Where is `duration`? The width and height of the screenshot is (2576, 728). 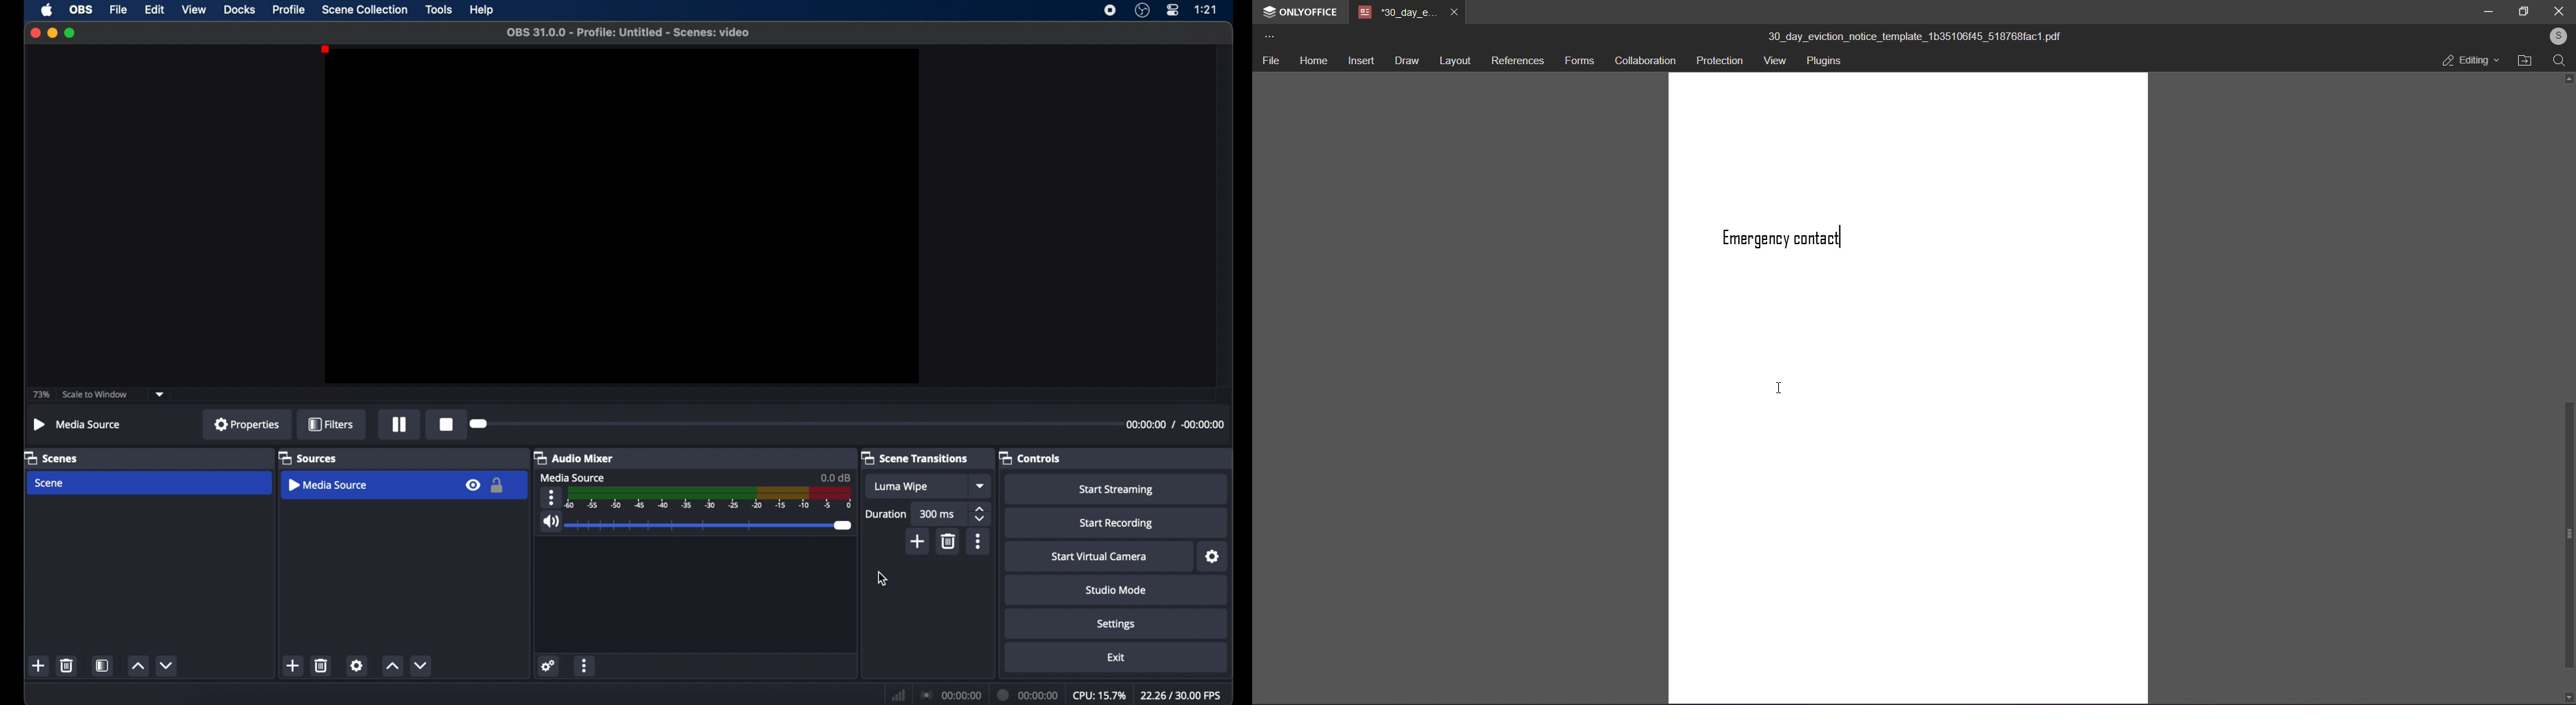 duration is located at coordinates (885, 514).